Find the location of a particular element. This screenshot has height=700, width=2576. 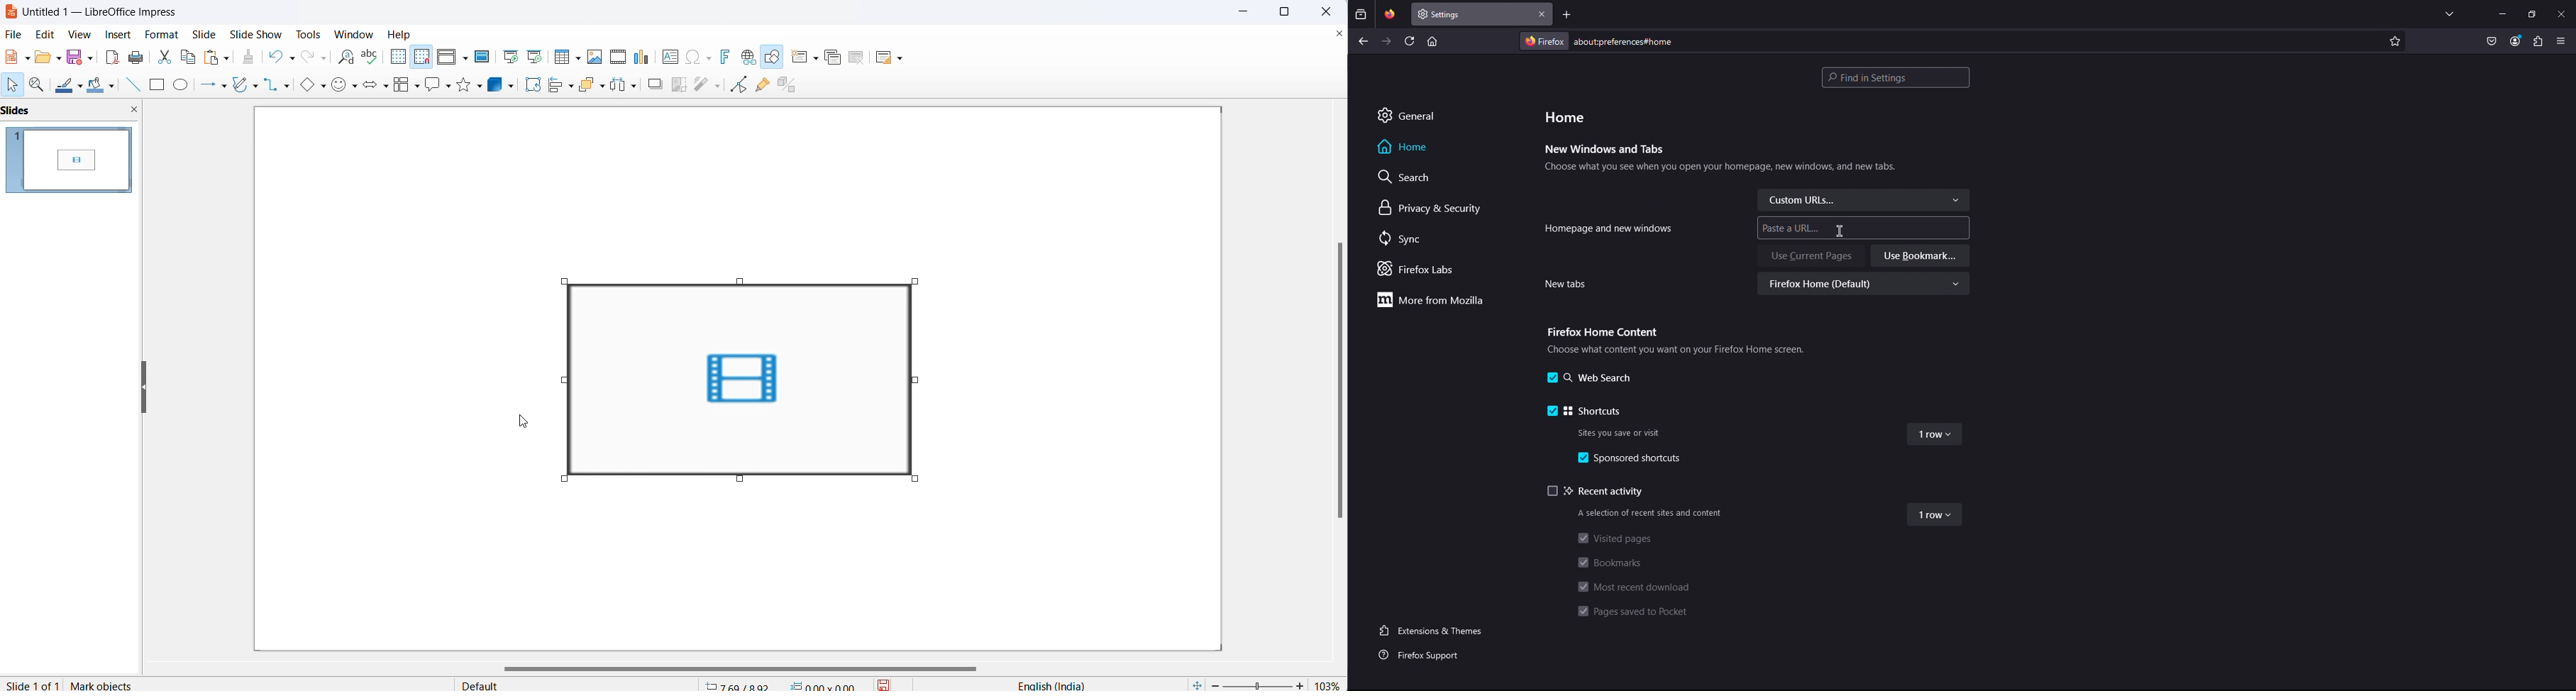

draw shapes tool is located at coordinates (775, 57).